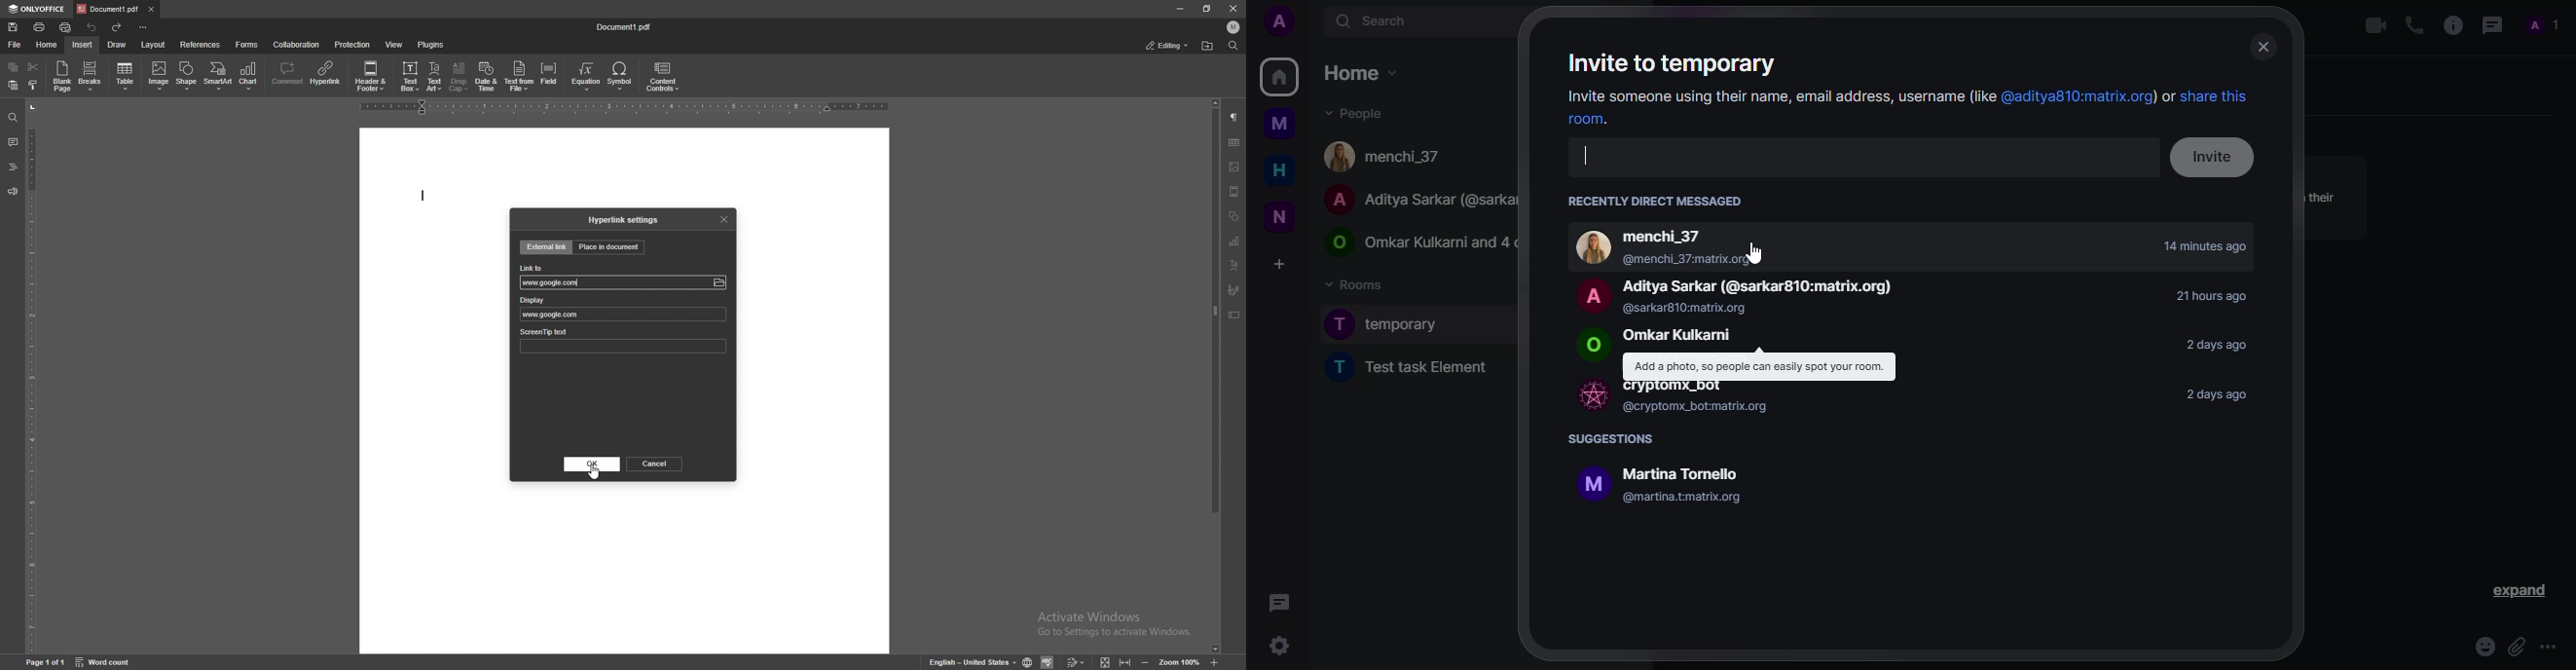 This screenshot has height=672, width=2576. I want to click on forms, so click(246, 45).